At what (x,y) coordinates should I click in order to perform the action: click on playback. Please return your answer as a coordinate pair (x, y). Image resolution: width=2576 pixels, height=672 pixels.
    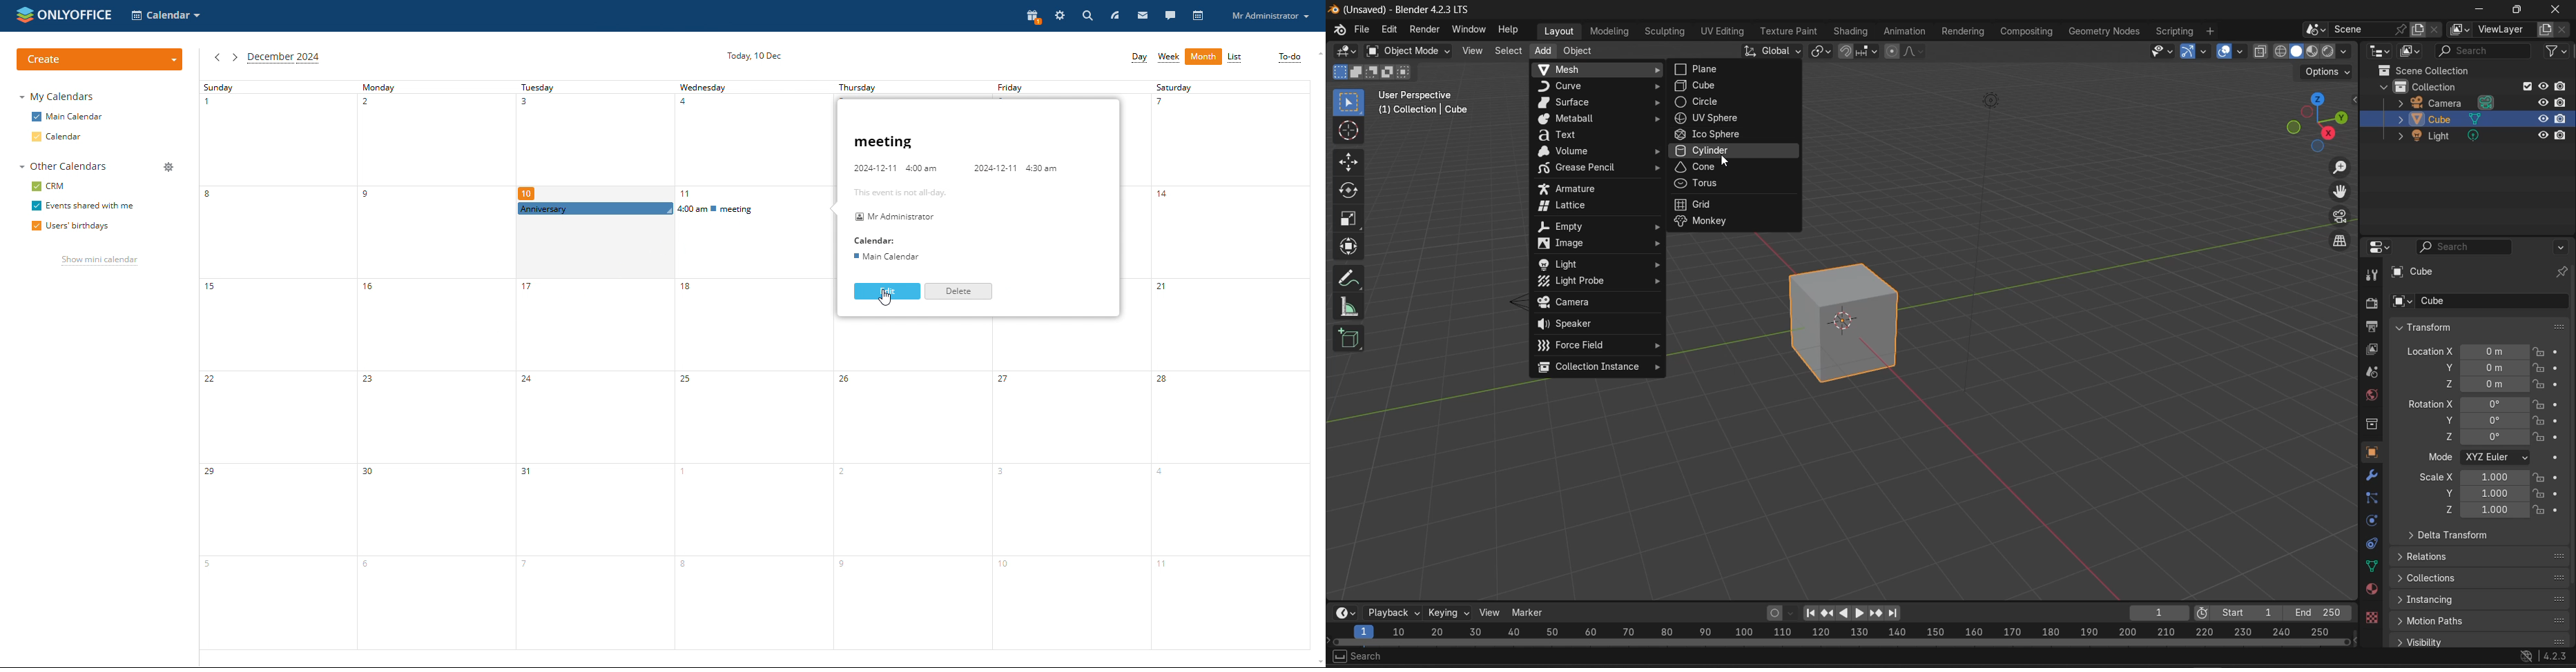
    Looking at the image, I should click on (1395, 612).